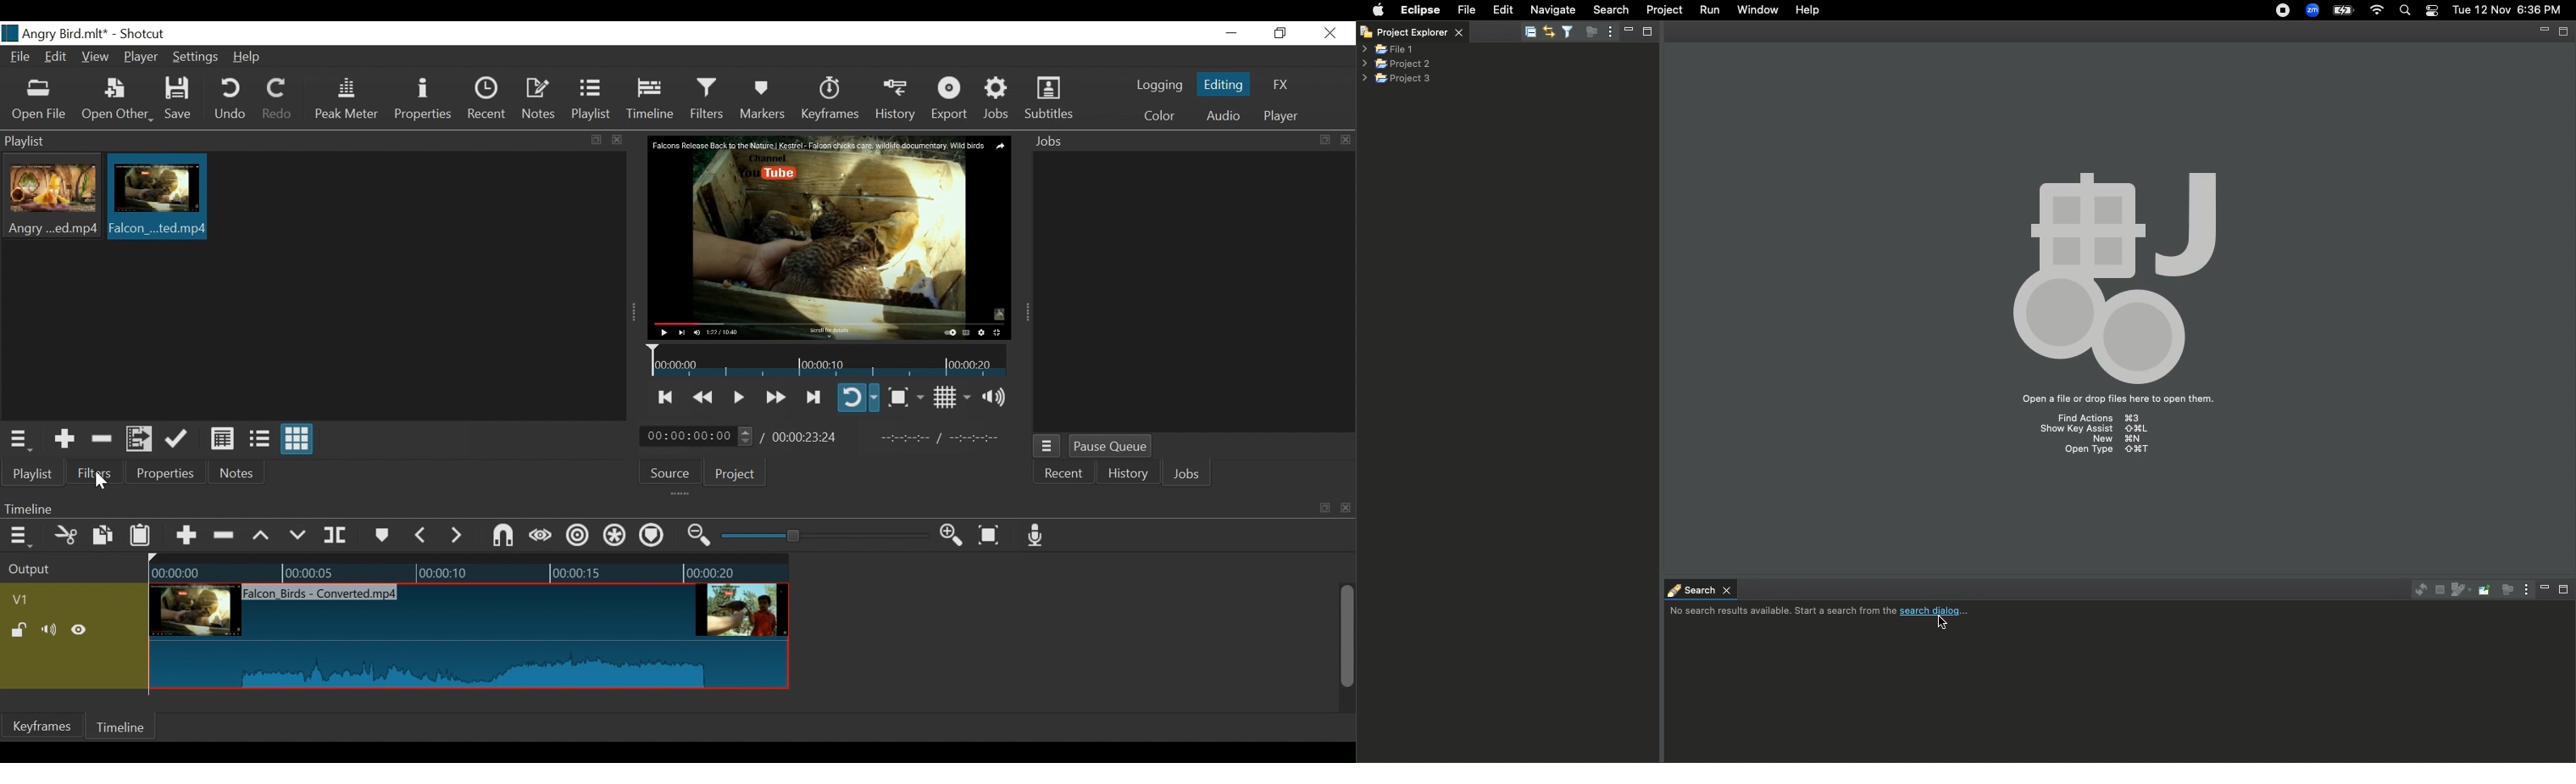 Image resolution: width=2576 pixels, height=784 pixels. I want to click on Focus on active tasks, so click(1594, 35).